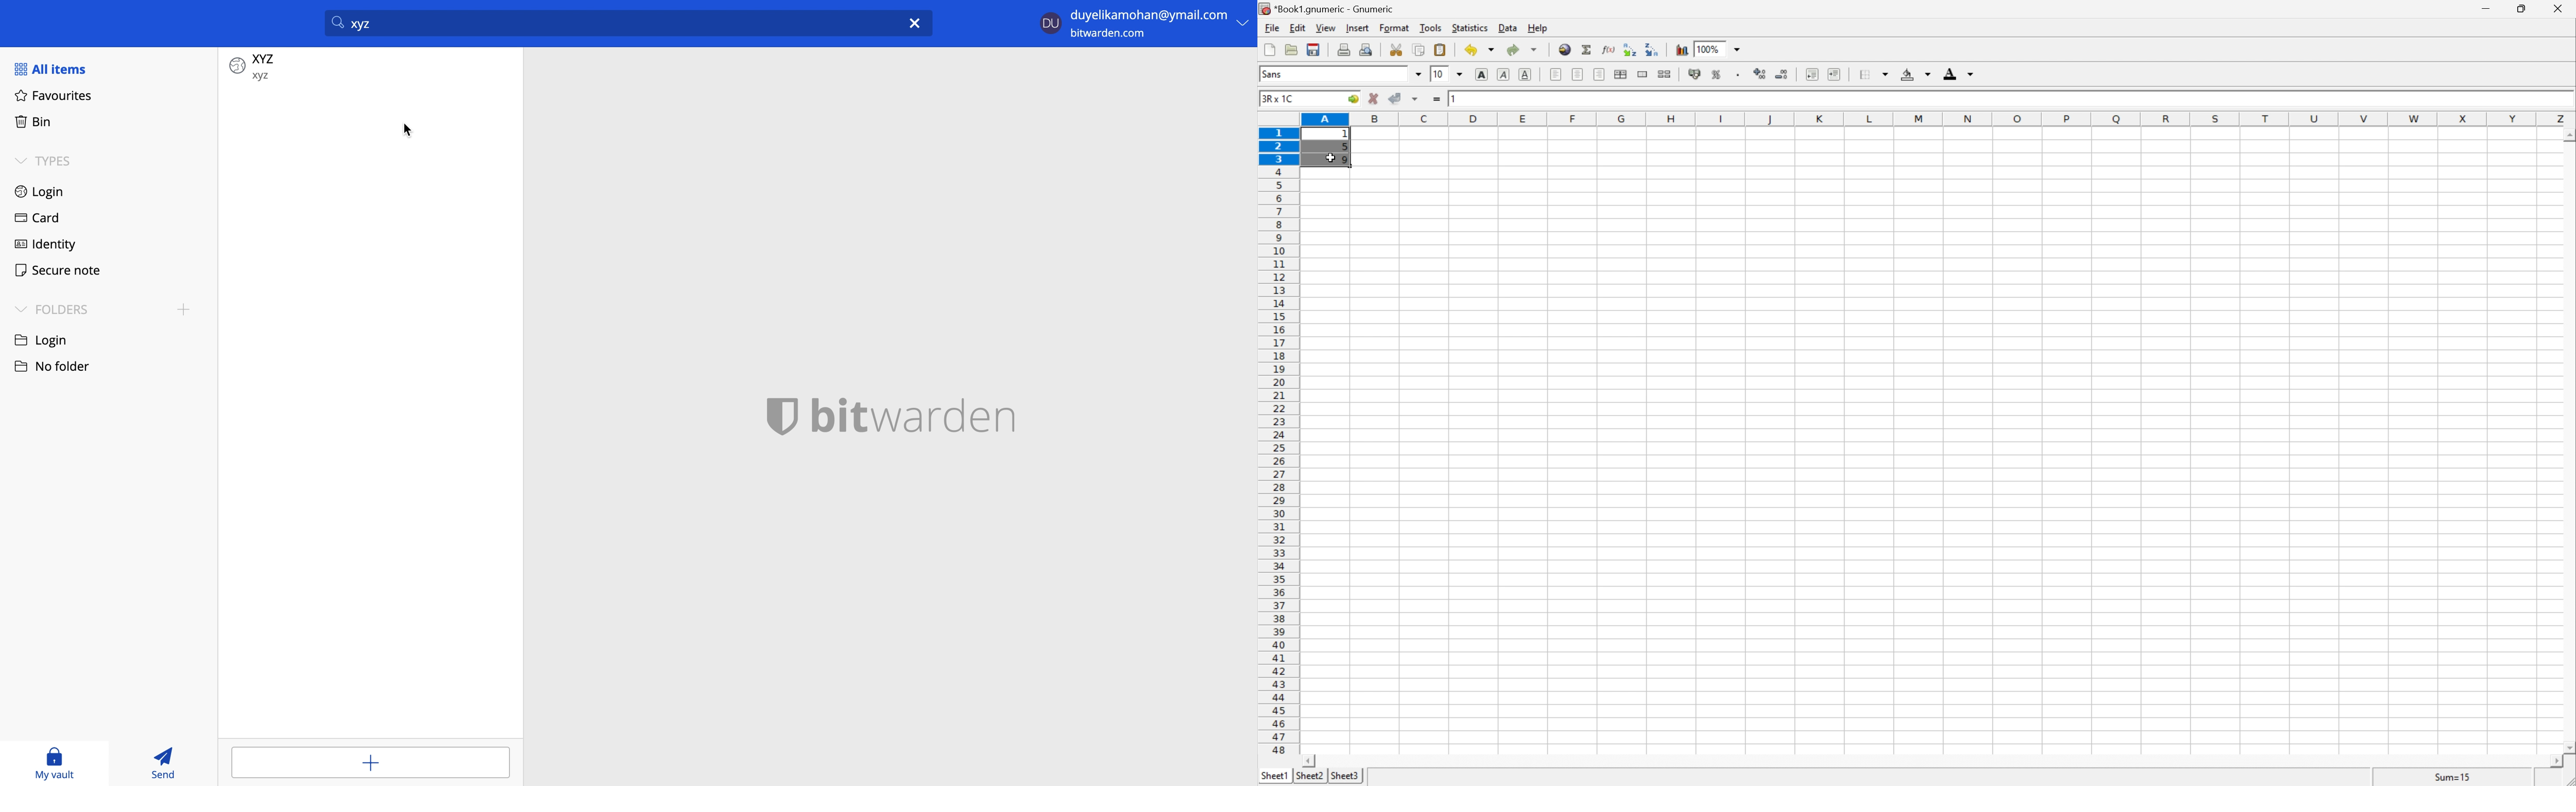 The image size is (2576, 812). I want to click on split merged ranges of cells, so click(1666, 73).